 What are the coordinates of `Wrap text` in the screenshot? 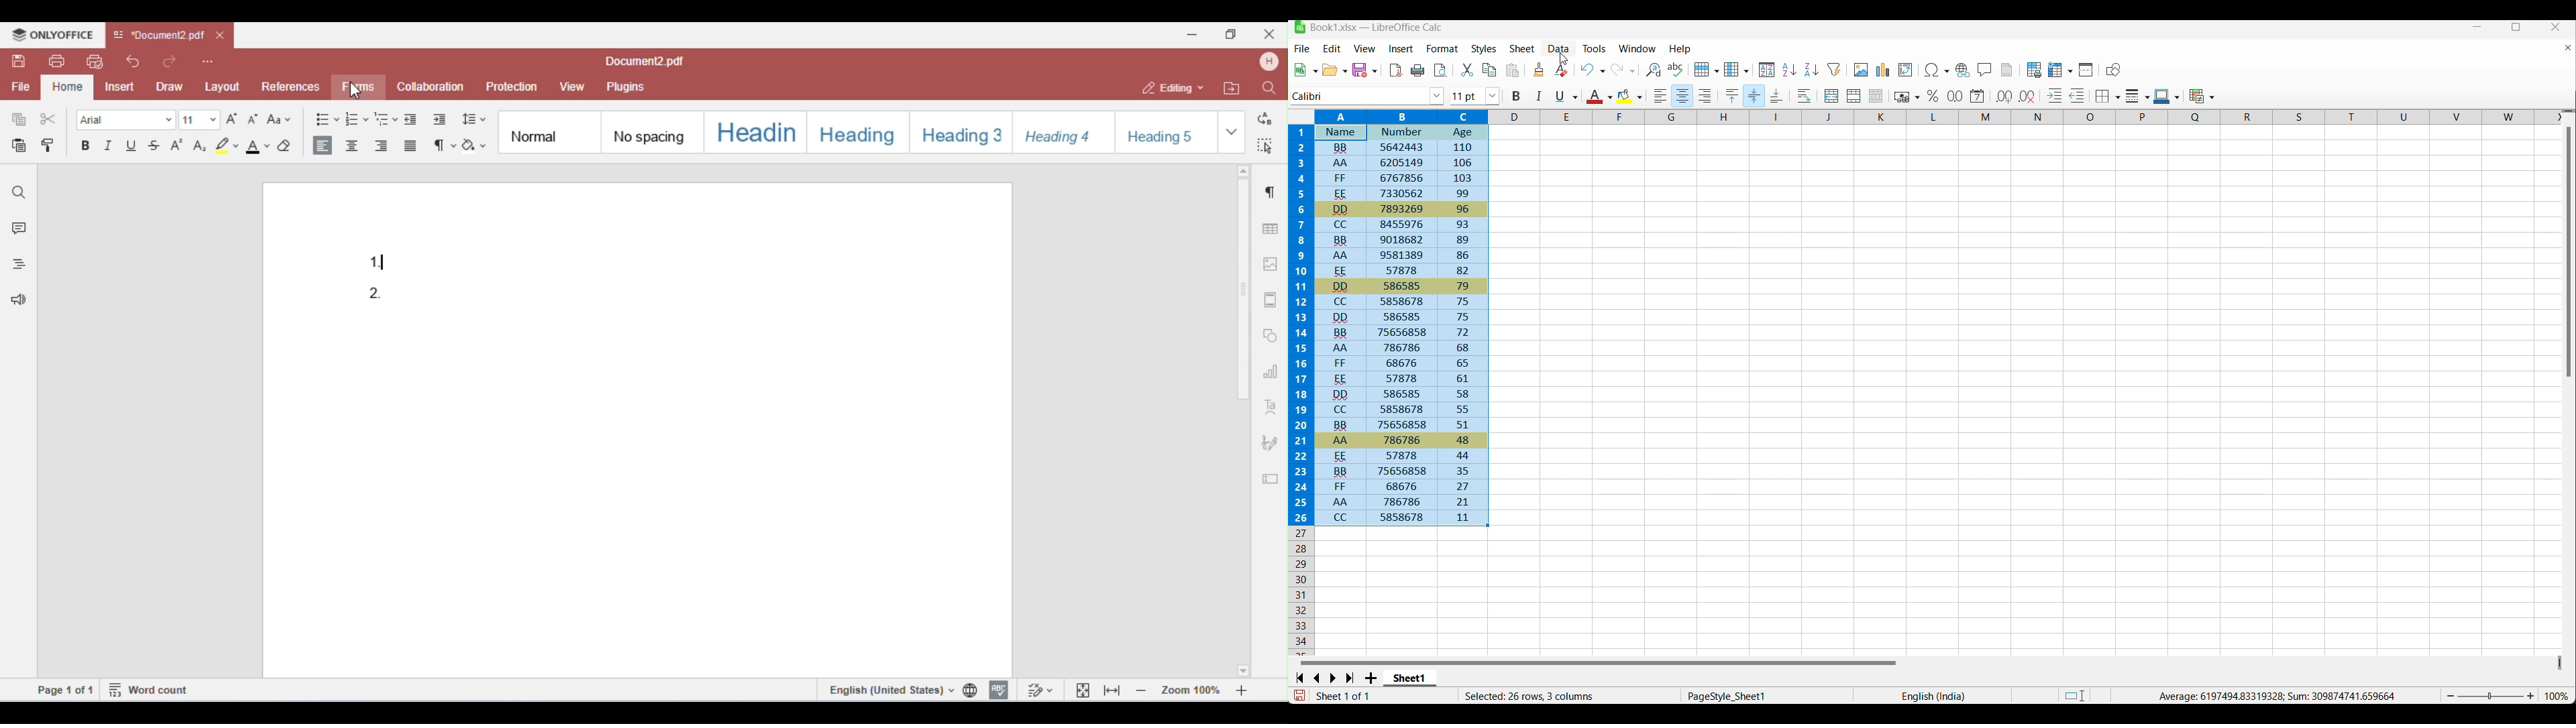 It's located at (1805, 96).